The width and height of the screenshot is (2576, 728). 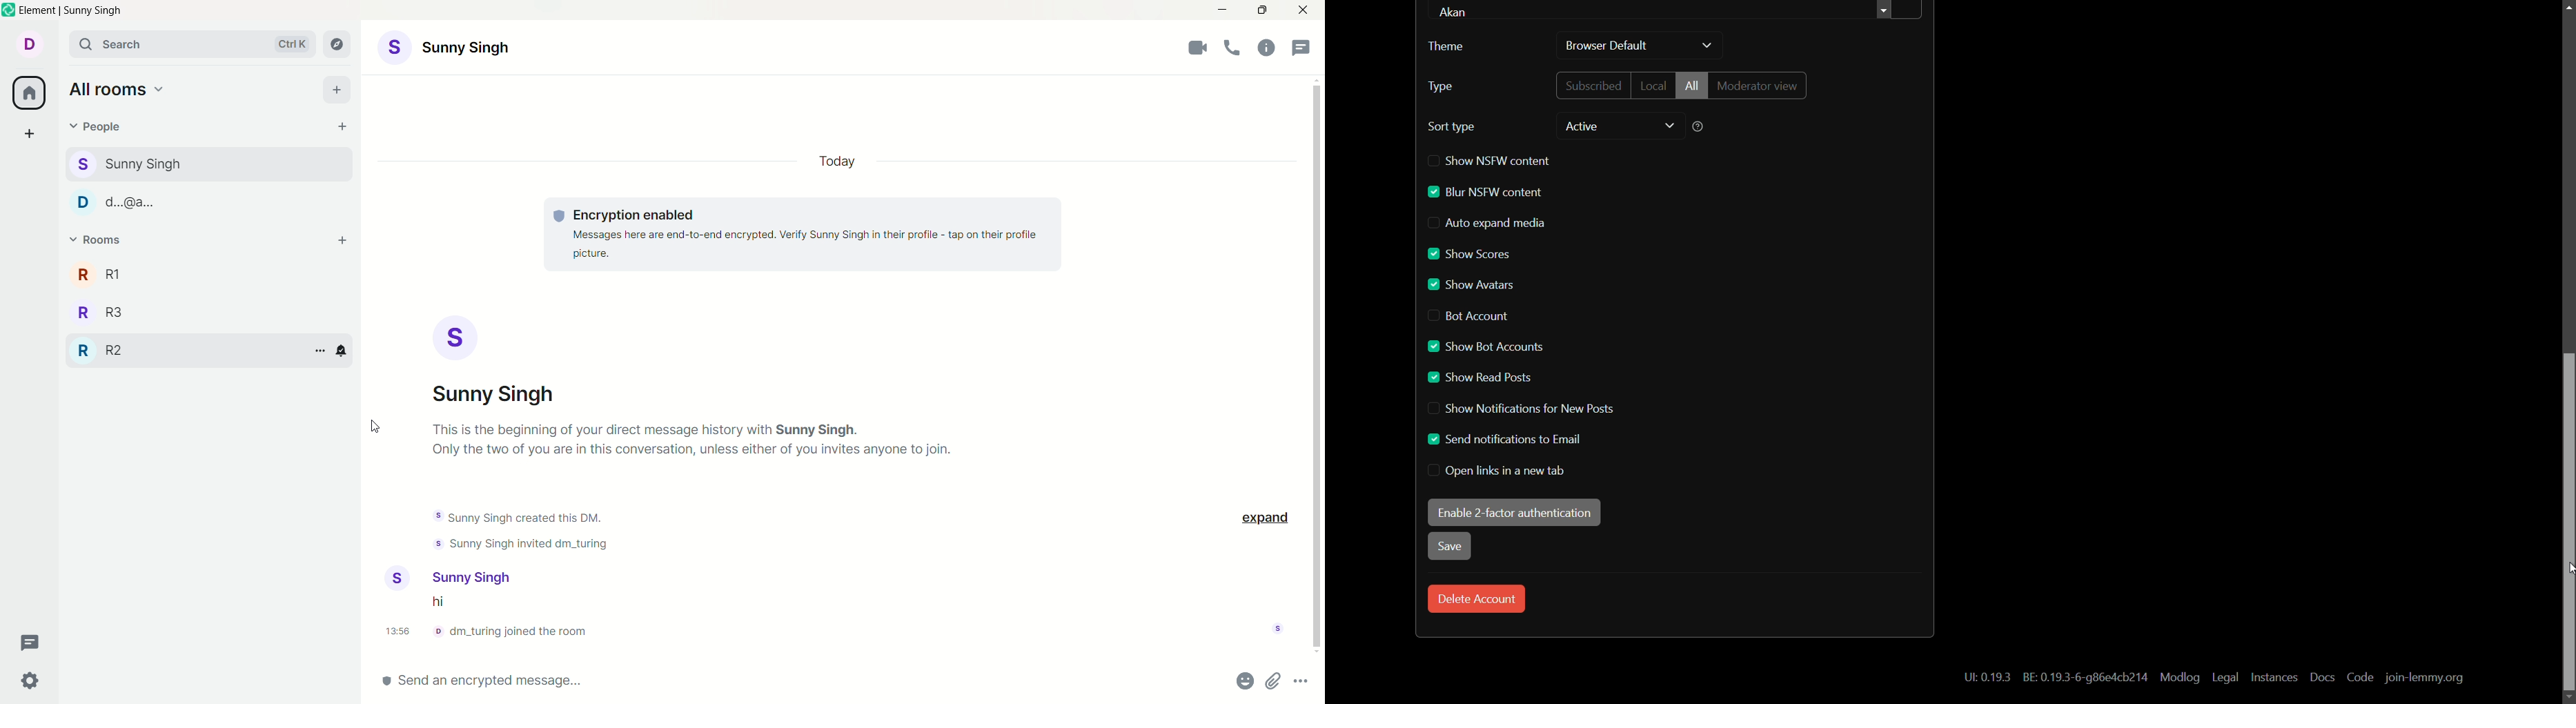 What do you see at coordinates (36, 640) in the screenshot?
I see `threads` at bounding box center [36, 640].